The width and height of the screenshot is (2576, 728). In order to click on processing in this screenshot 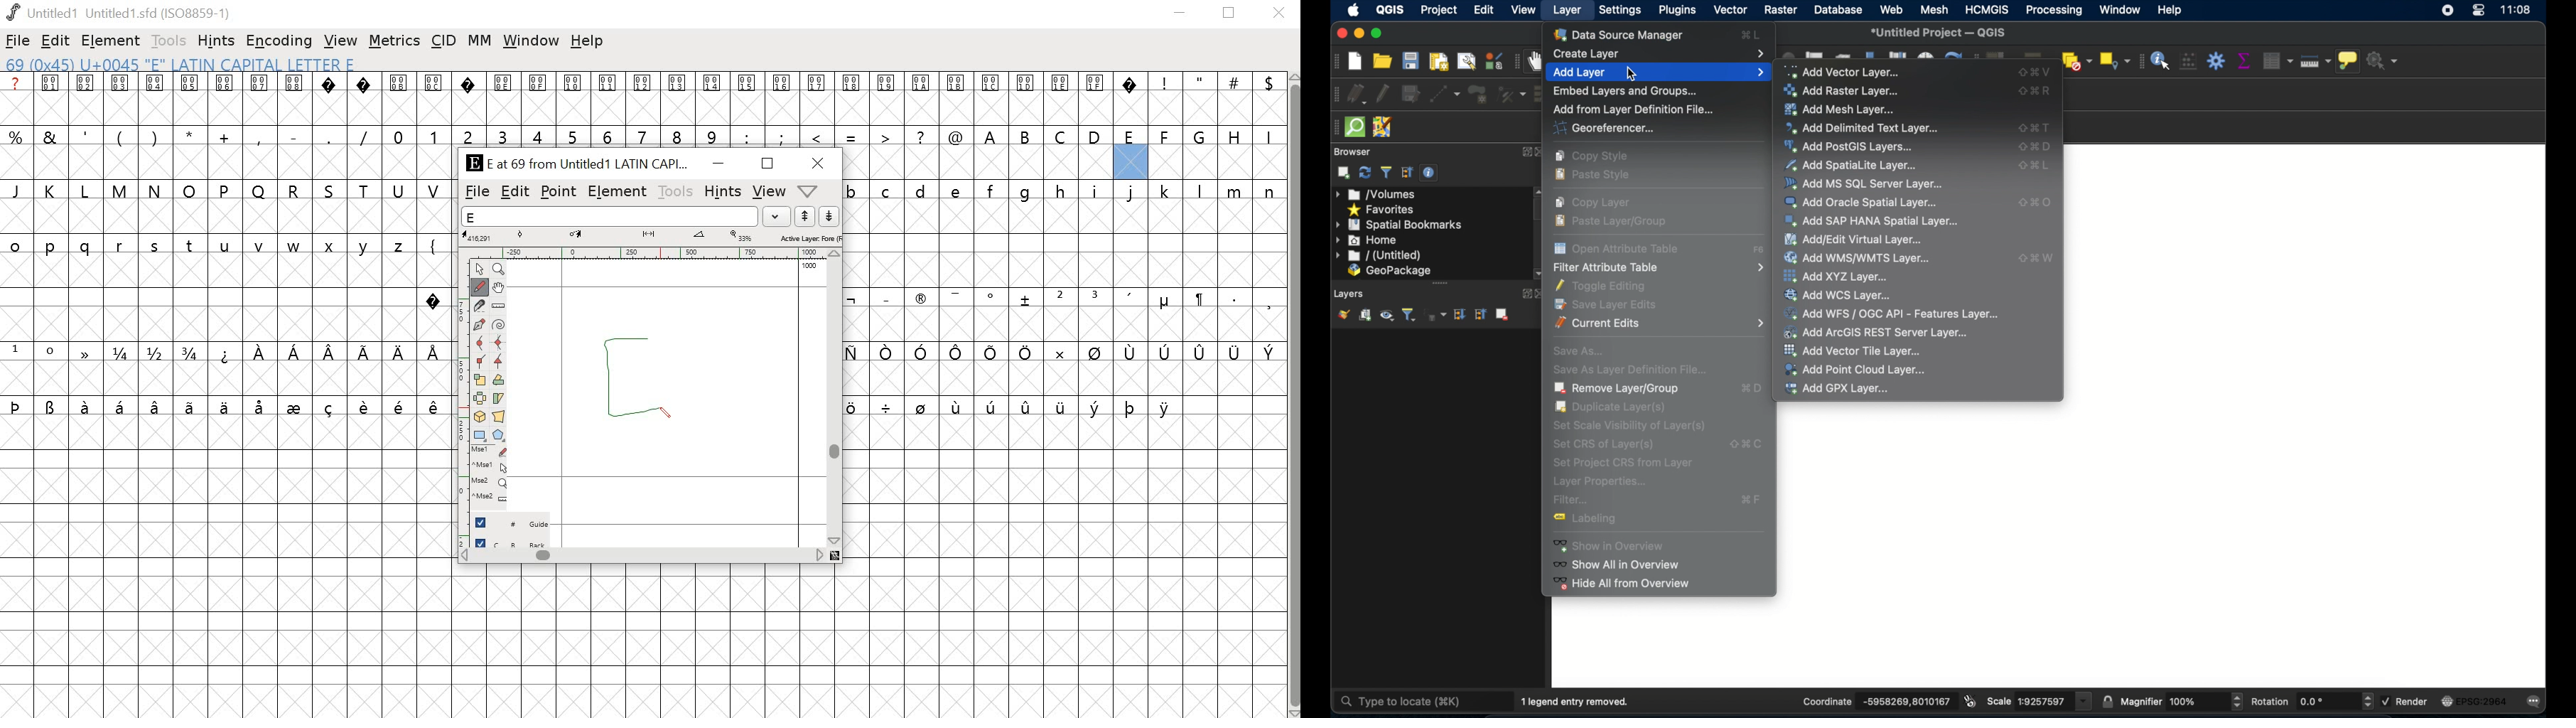, I will do `click(2053, 10)`.